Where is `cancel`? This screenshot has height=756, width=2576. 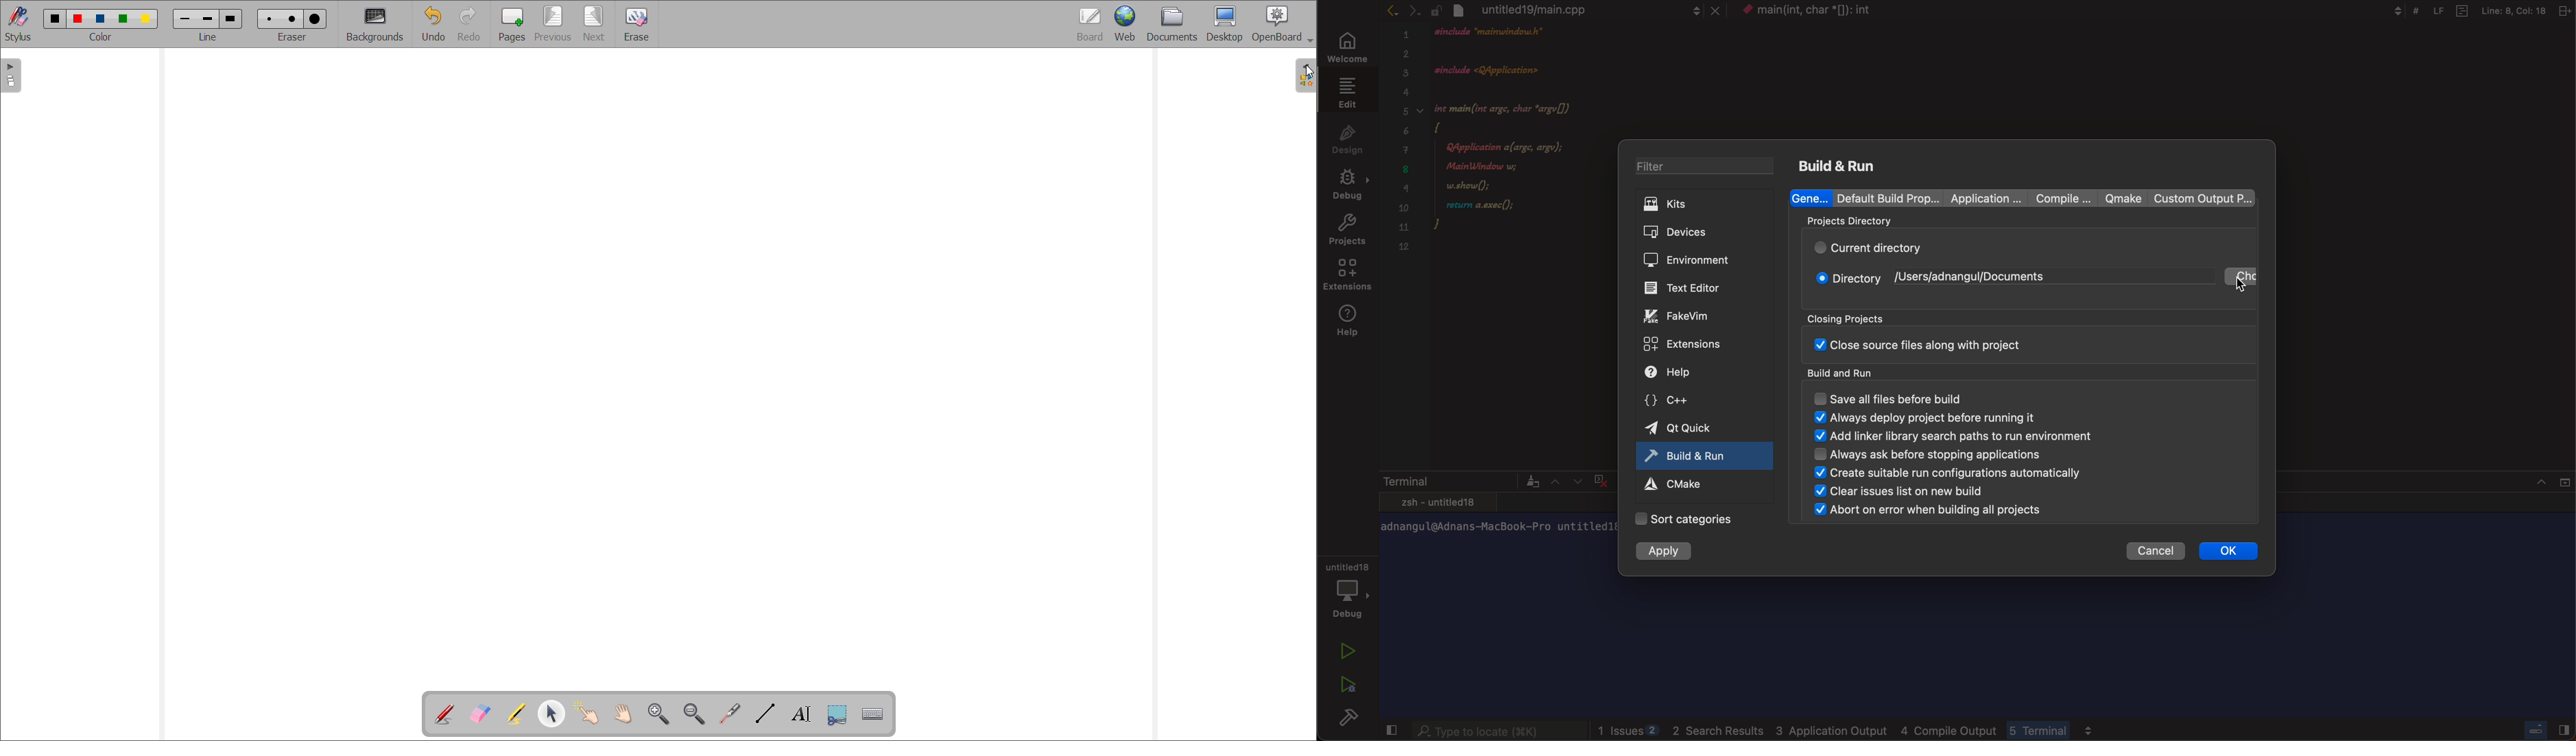
cancel is located at coordinates (2157, 550).